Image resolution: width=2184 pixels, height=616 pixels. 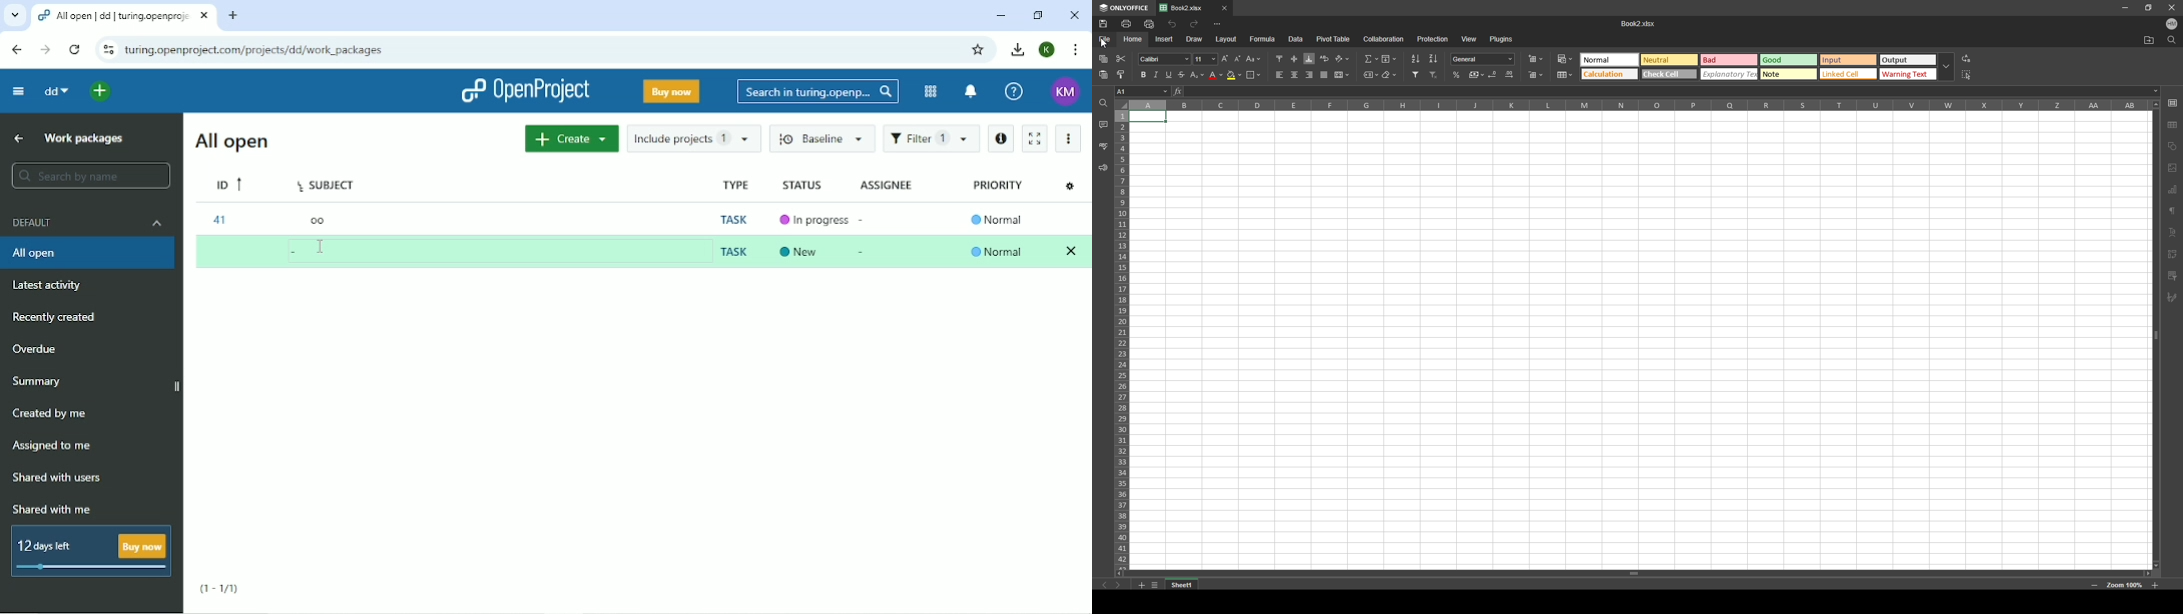 What do you see at coordinates (1074, 14) in the screenshot?
I see `Close` at bounding box center [1074, 14].